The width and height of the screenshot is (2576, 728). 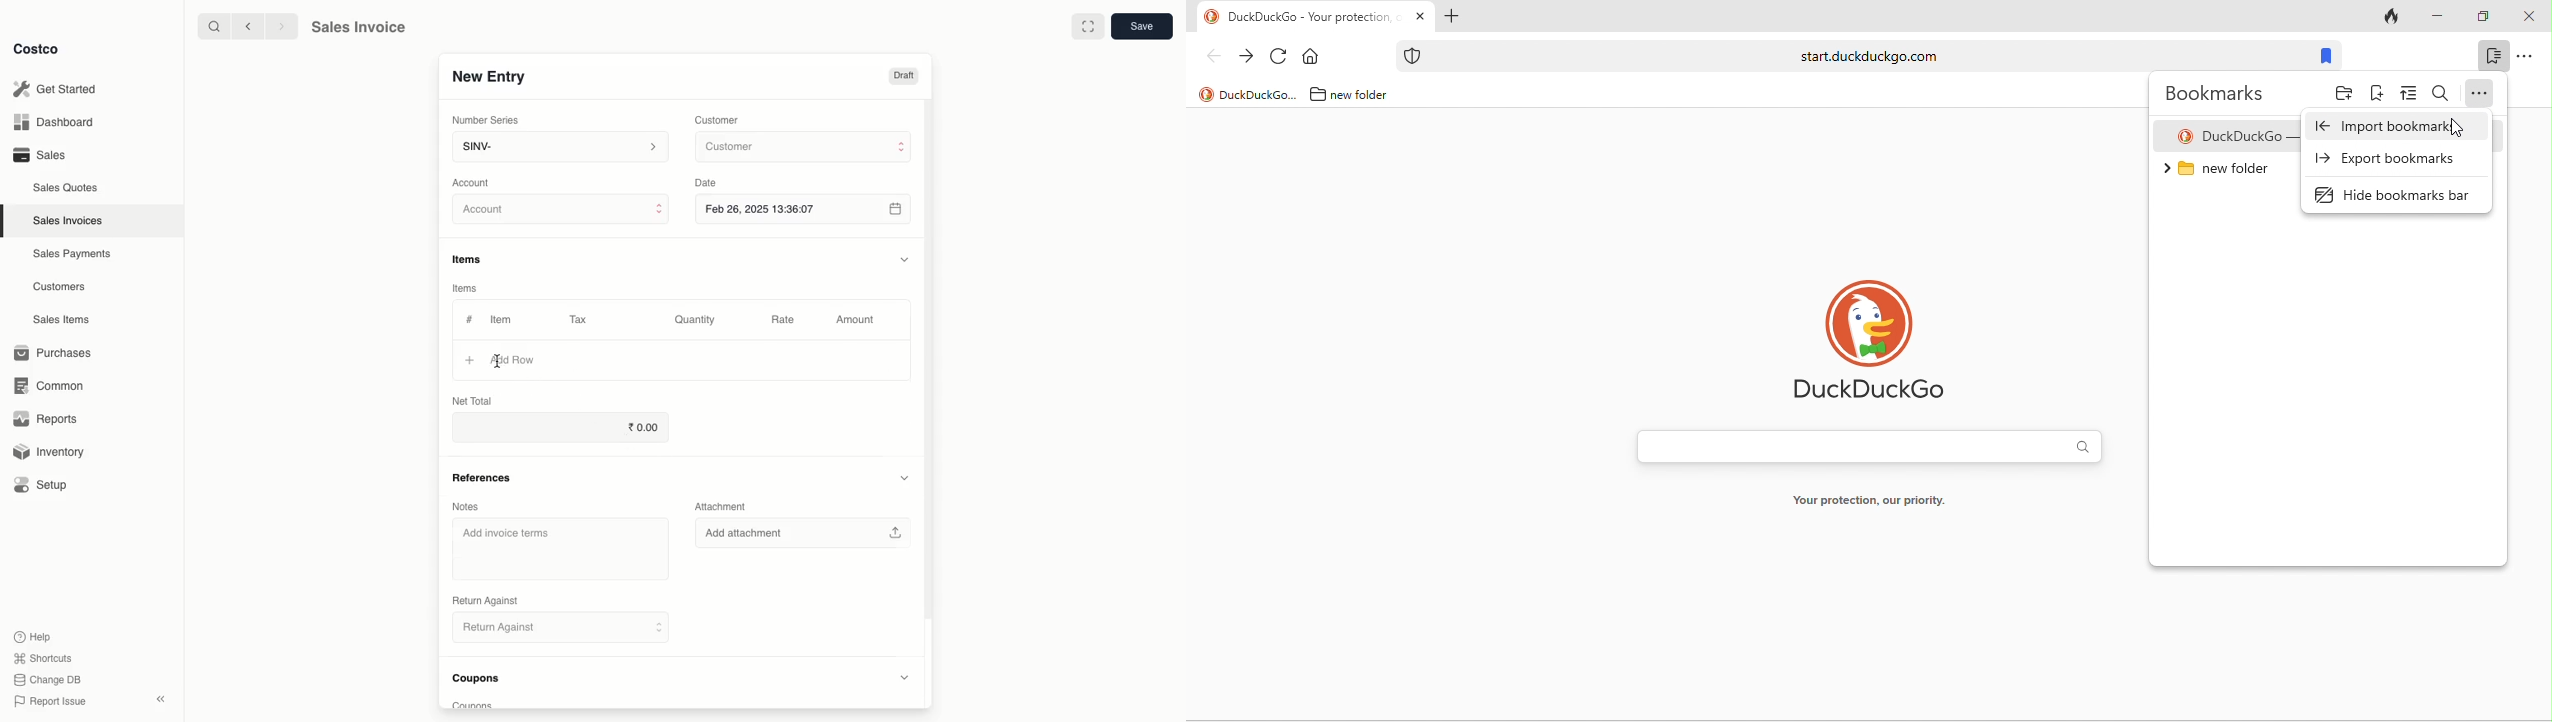 I want to click on Search, so click(x=212, y=26).